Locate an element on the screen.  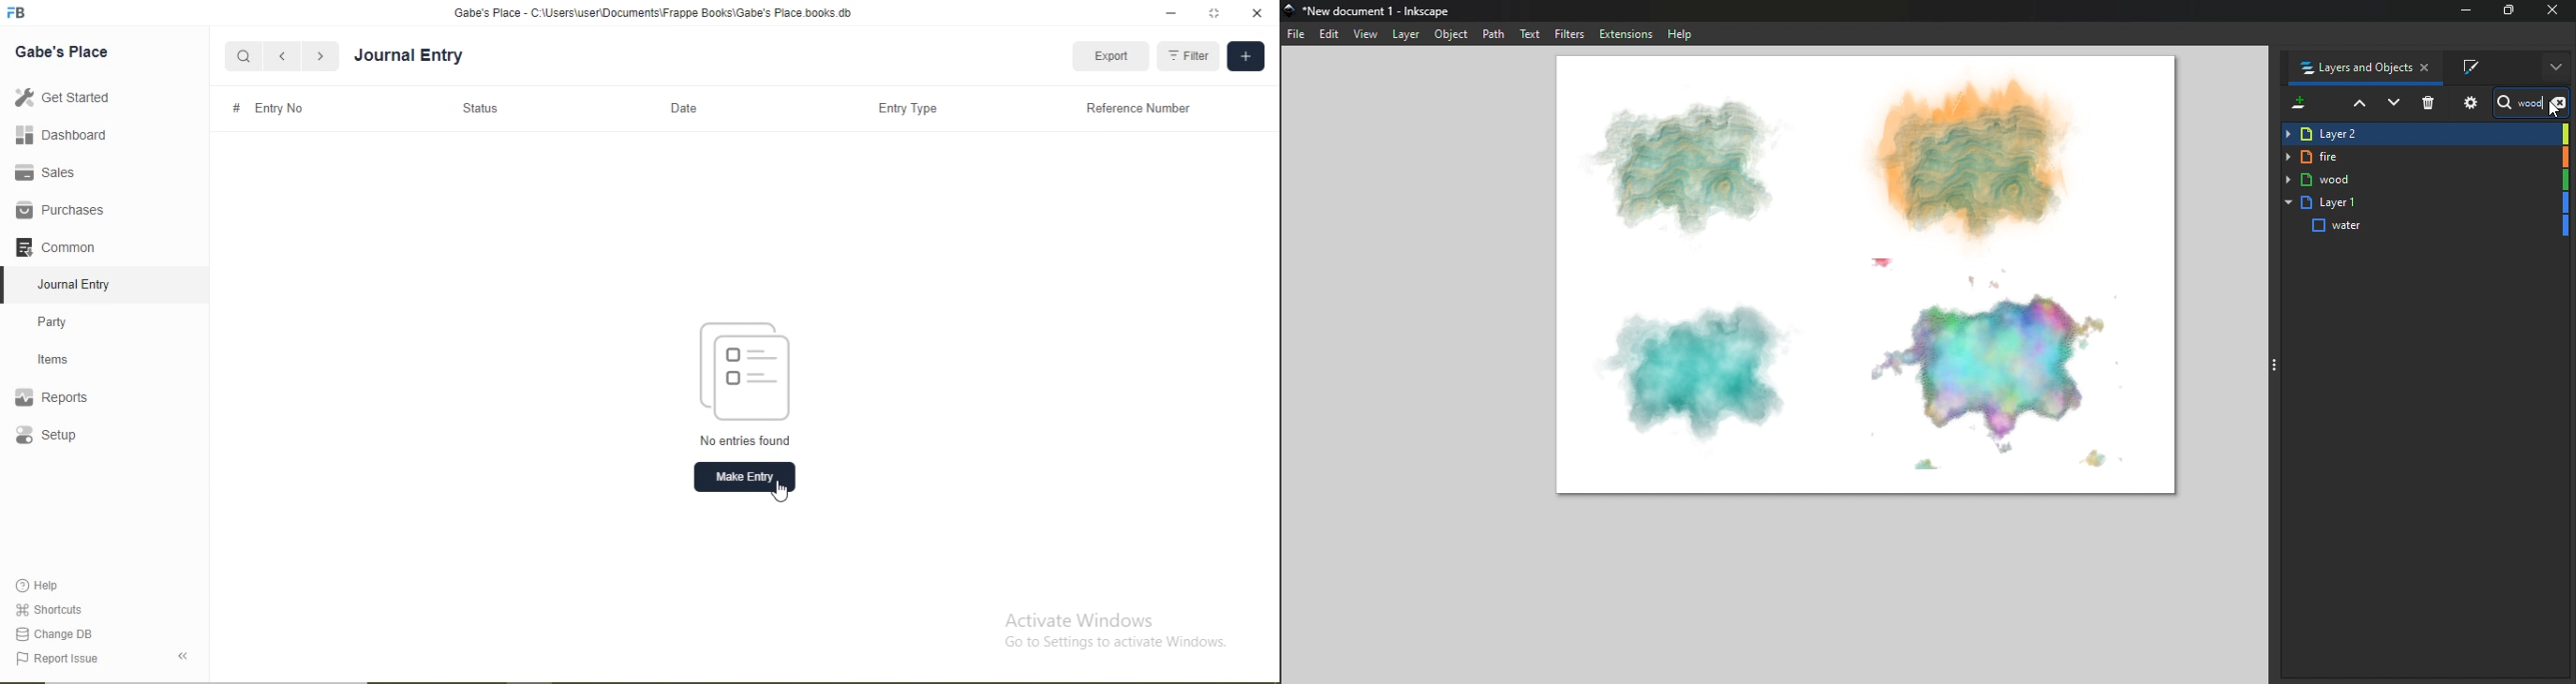
Journal Entry is located at coordinates (409, 57).